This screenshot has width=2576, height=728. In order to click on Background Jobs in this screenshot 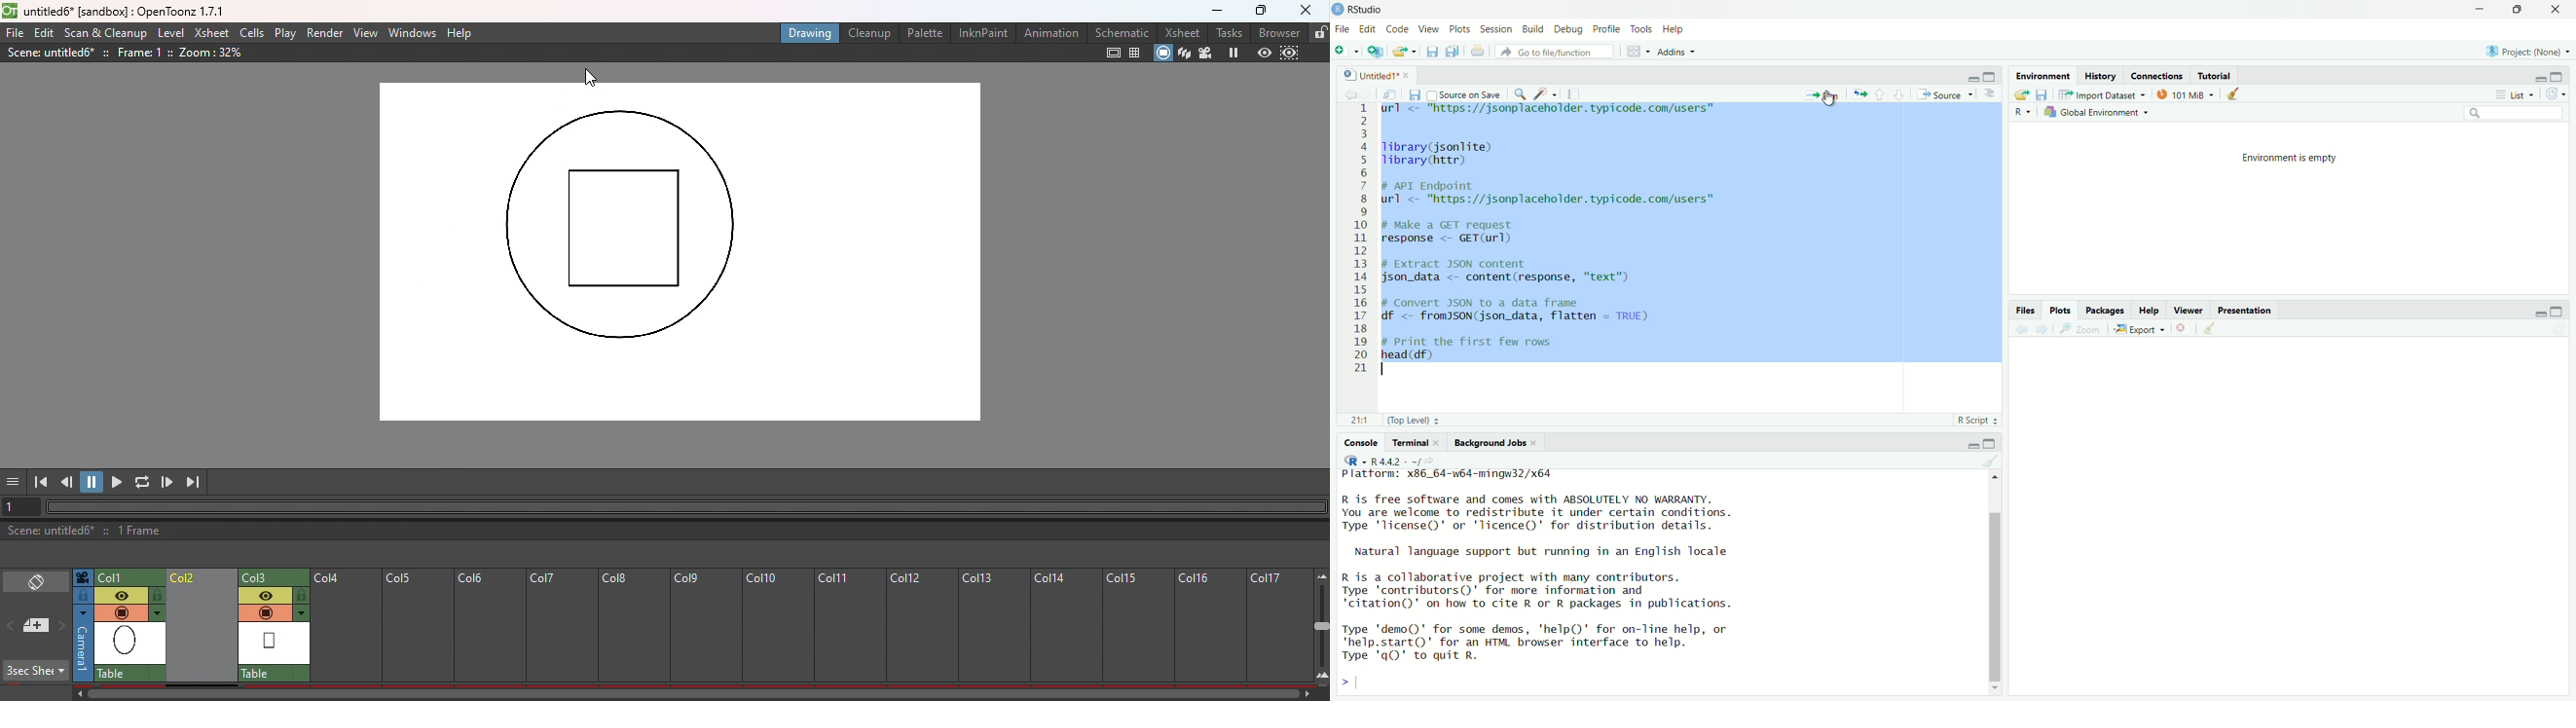, I will do `click(1495, 443)`.